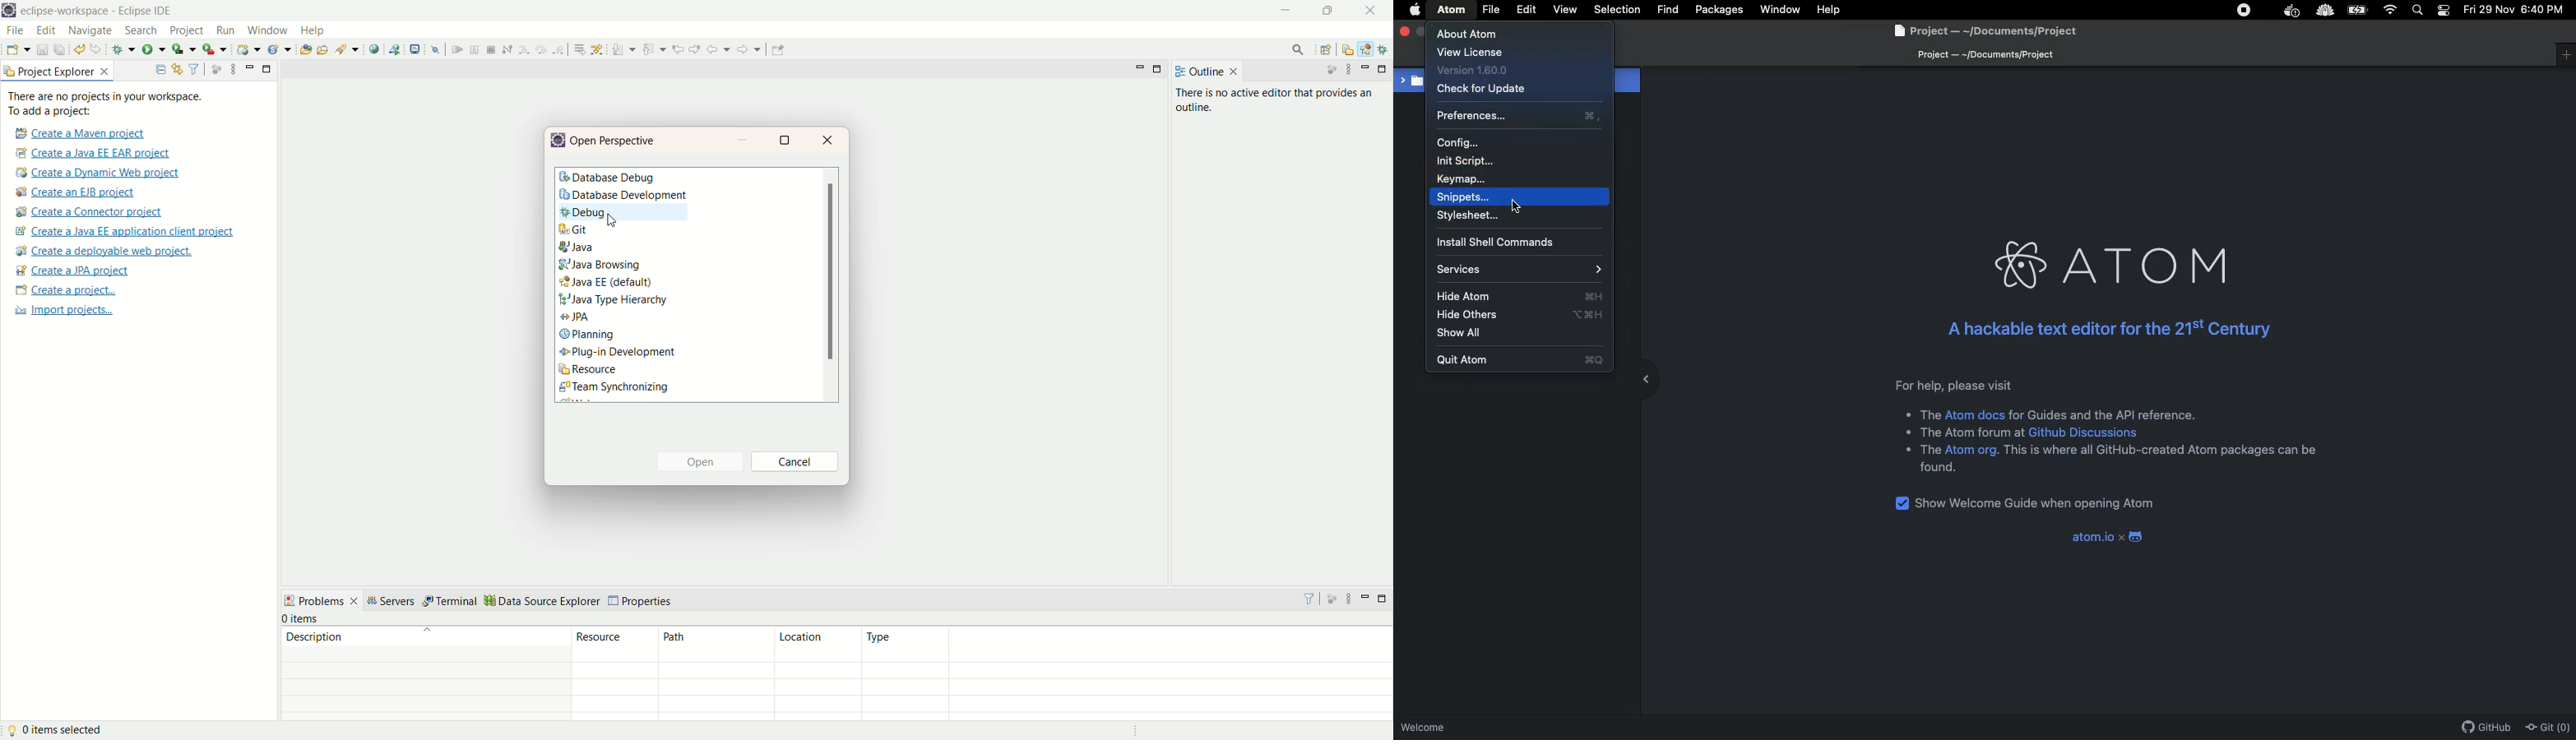  Describe the element at coordinates (699, 463) in the screenshot. I see `open` at that location.